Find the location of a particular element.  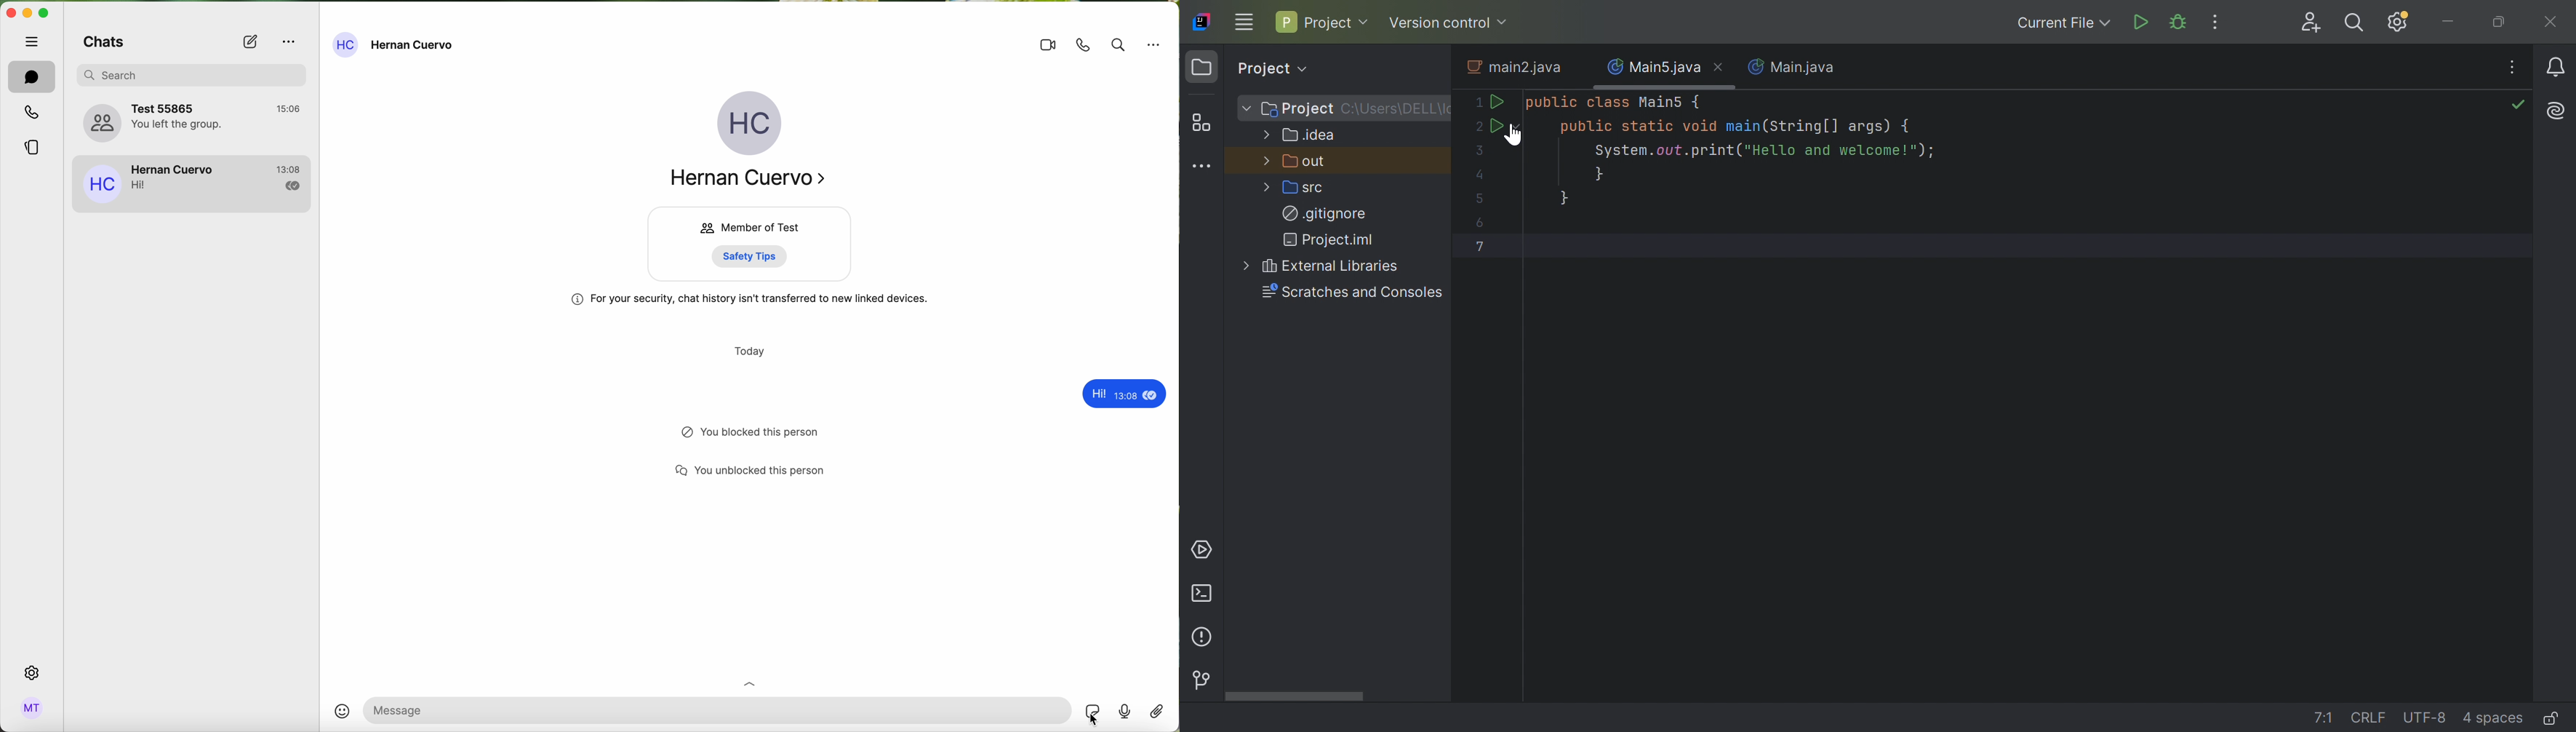

profile is located at coordinates (32, 708).